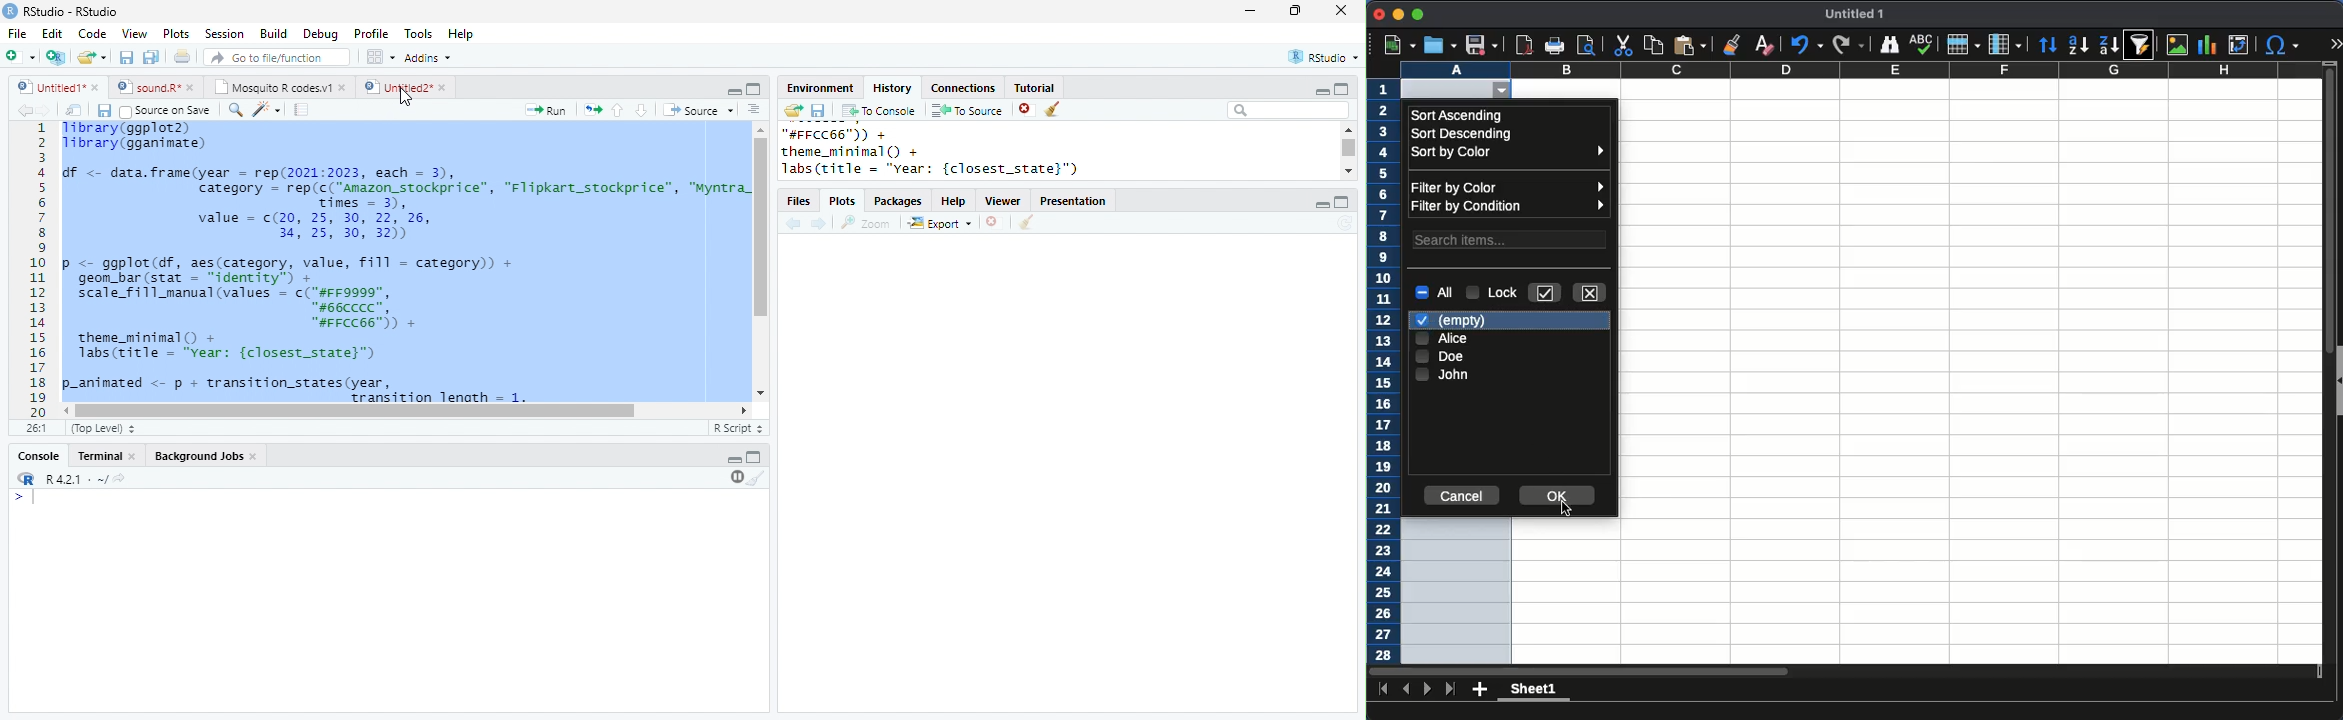  Describe the element at coordinates (344, 89) in the screenshot. I see `close` at that location.